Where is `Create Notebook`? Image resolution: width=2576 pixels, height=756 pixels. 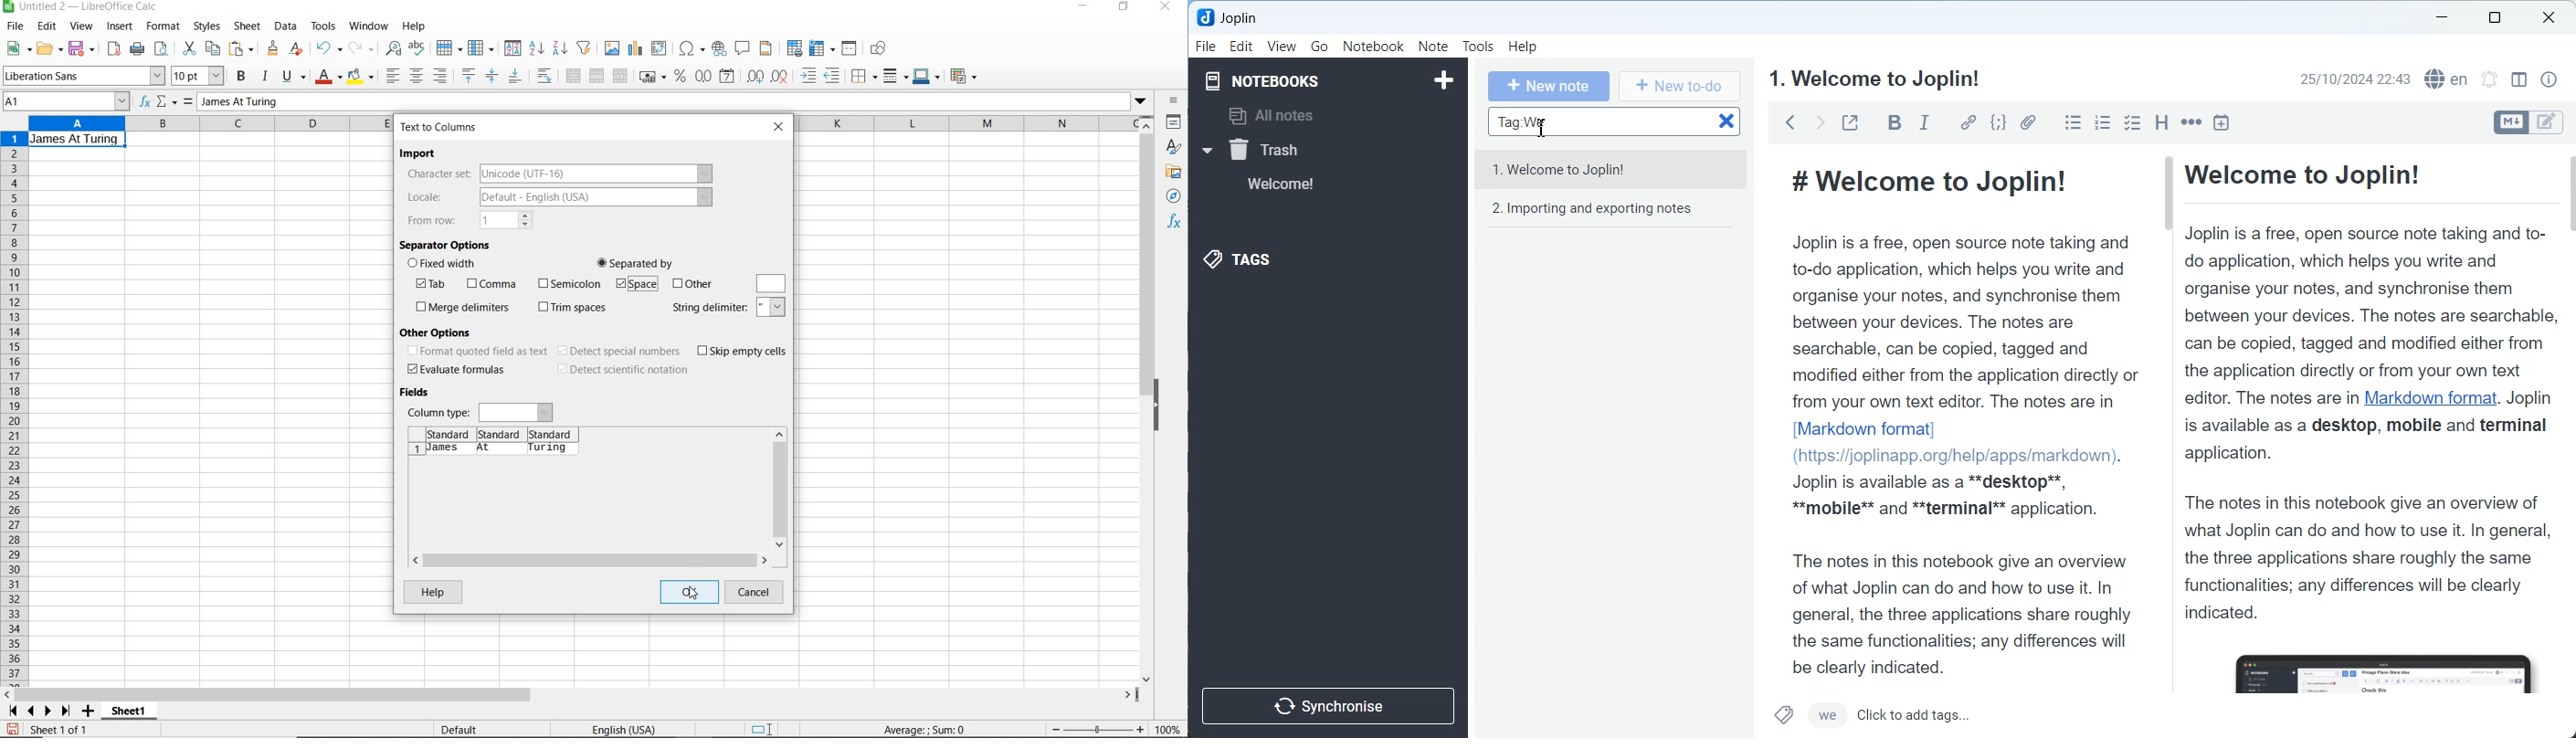 Create Notebook is located at coordinates (1441, 80).